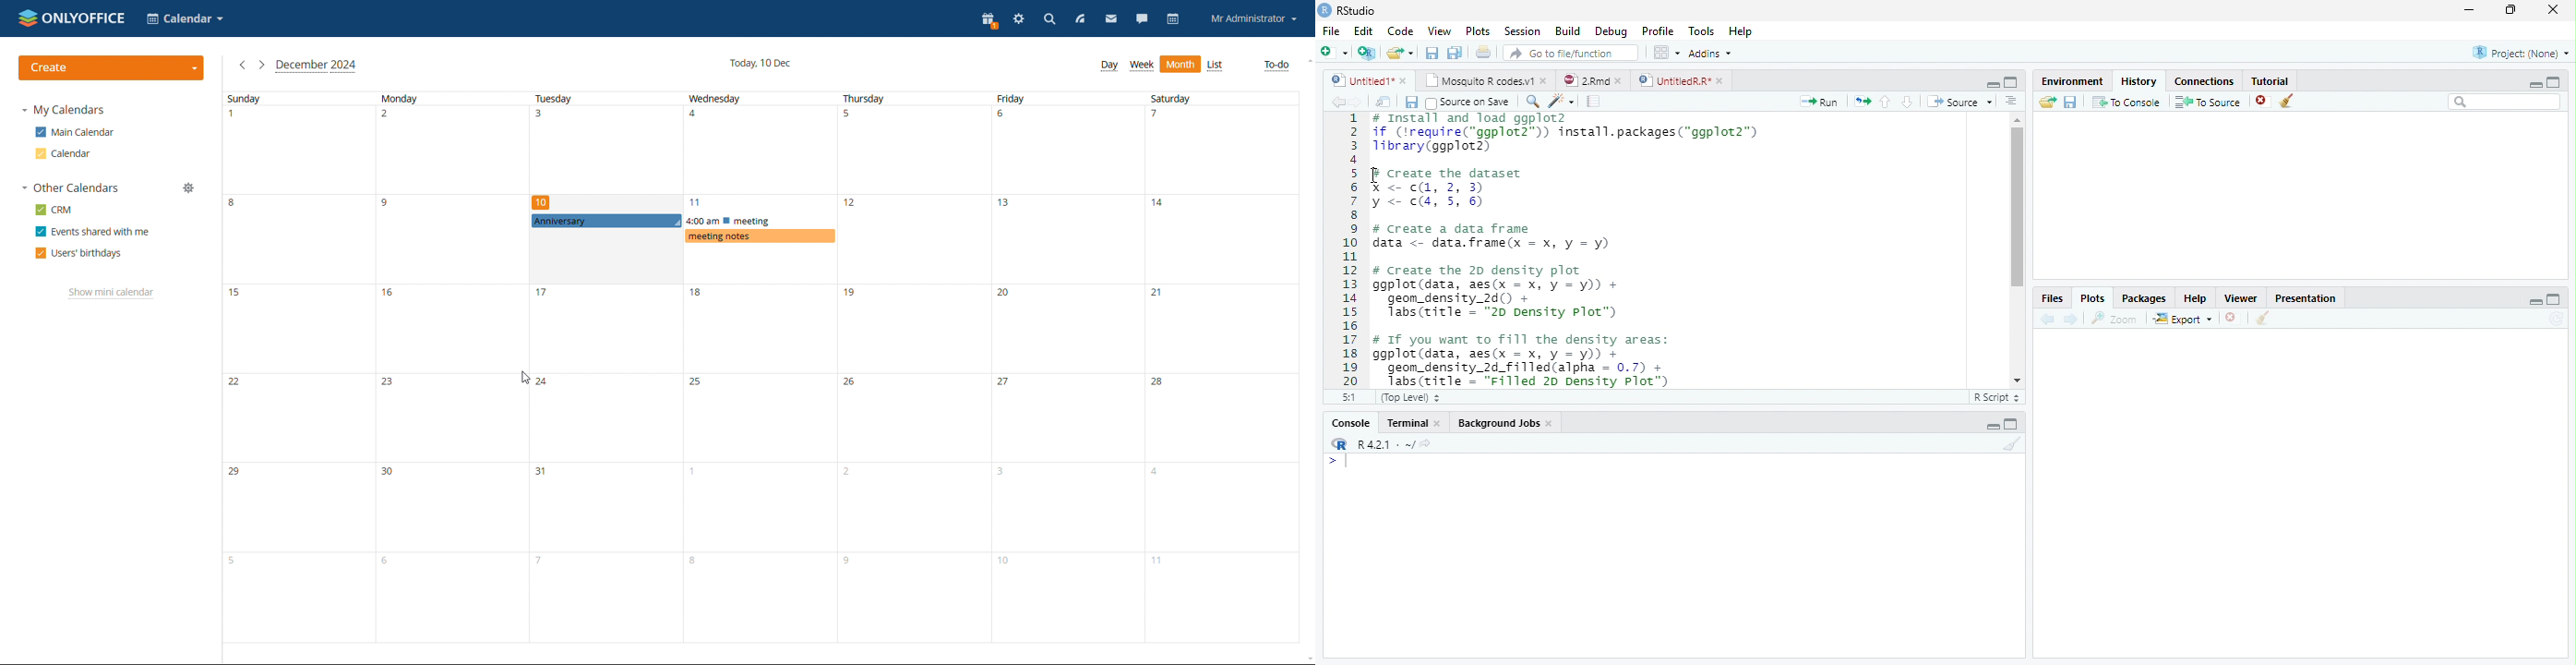 The image size is (2576, 672). I want to click on maximize, so click(2554, 81).